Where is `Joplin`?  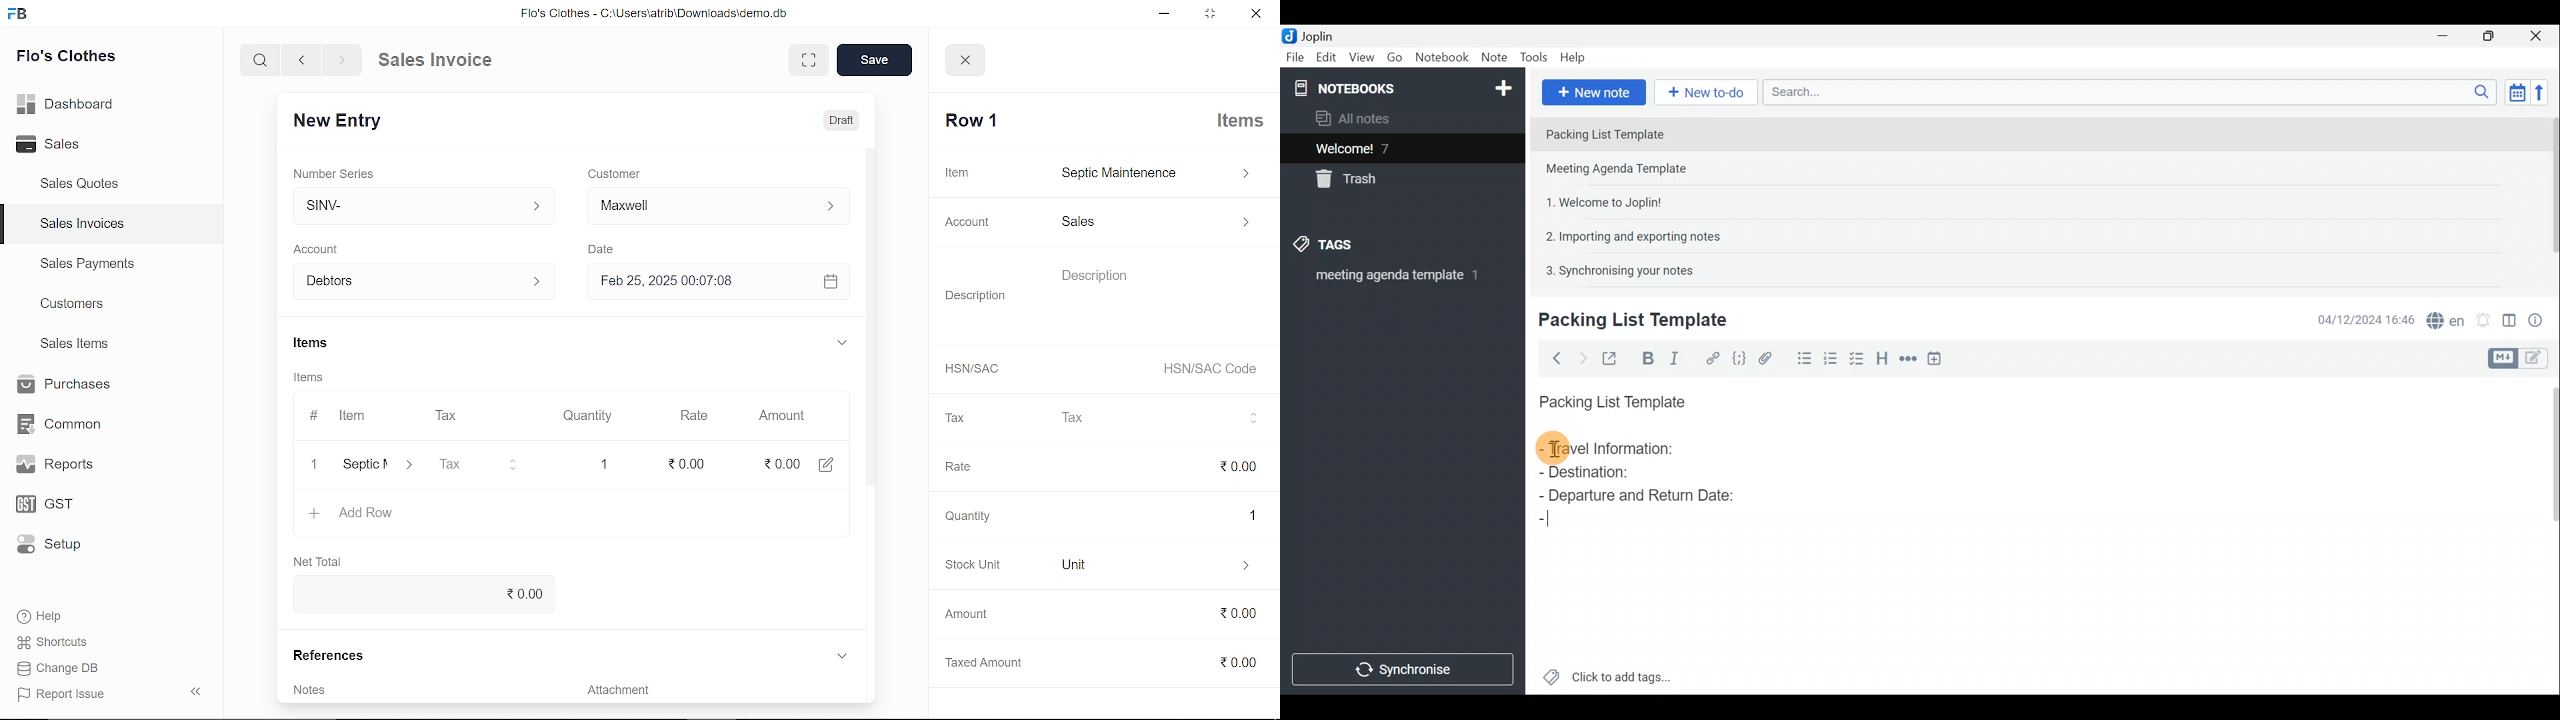 Joplin is located at coordinates (1311, 35).